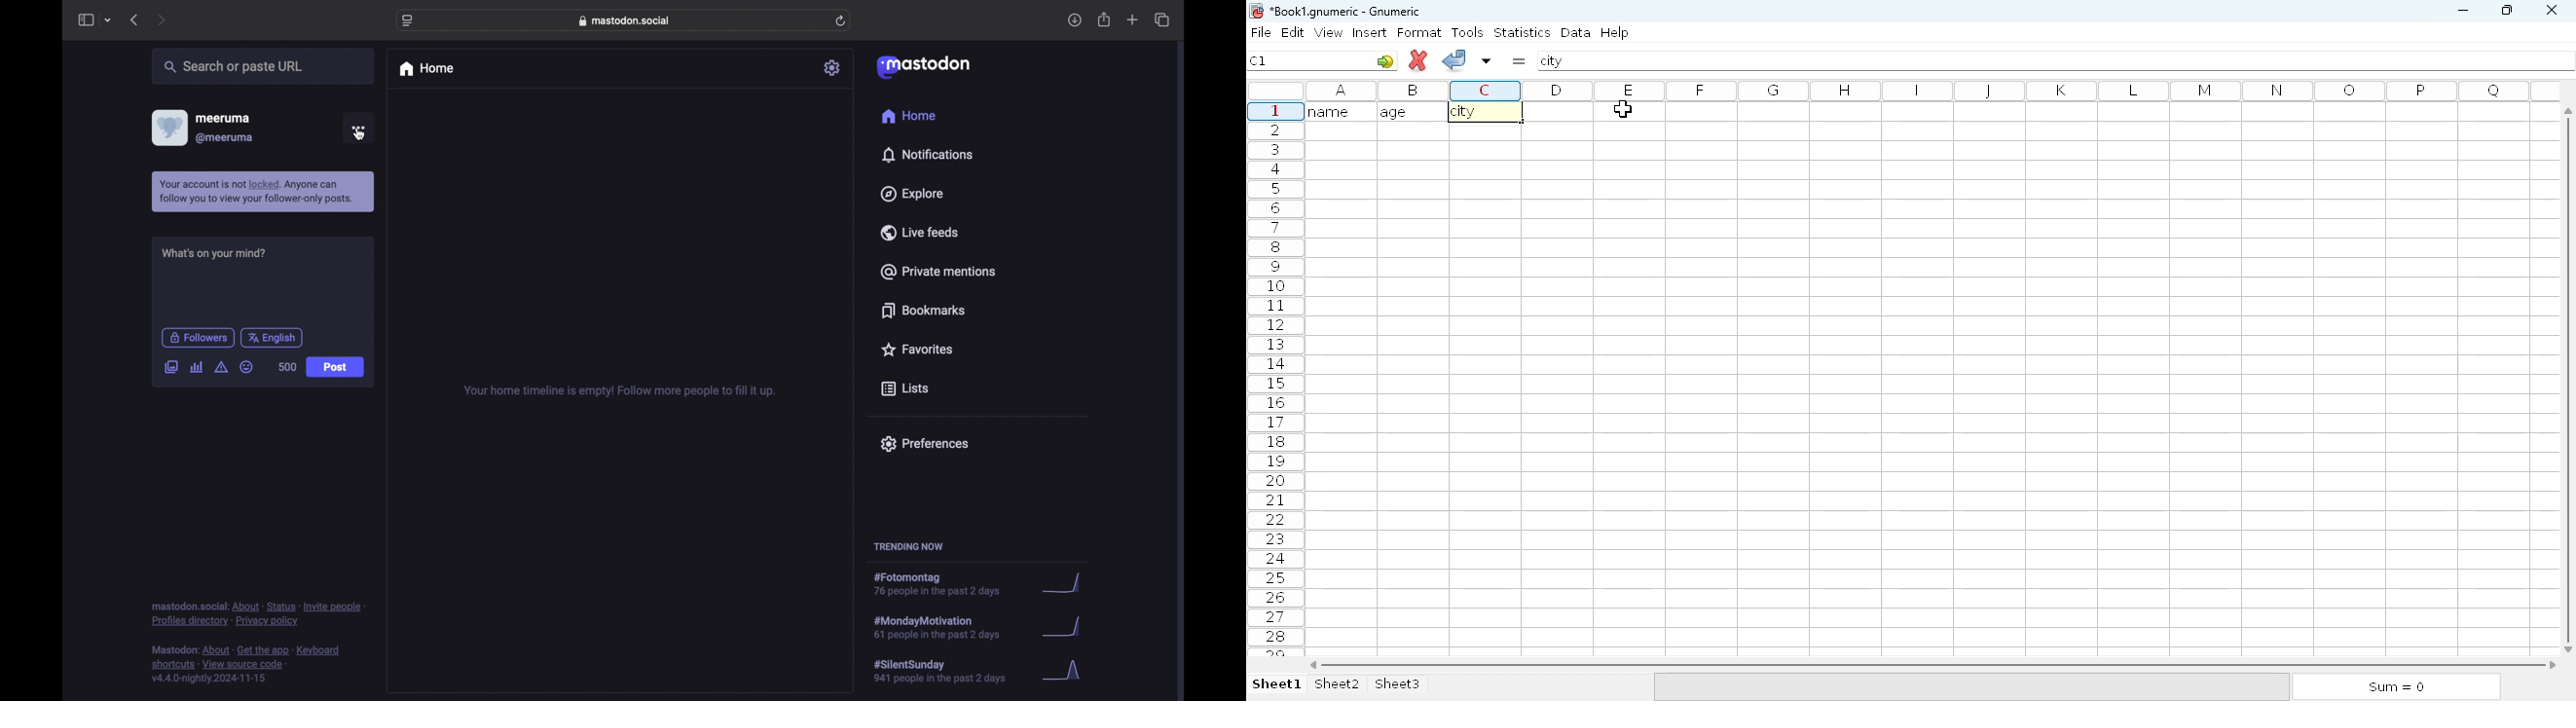 The image size is (2576, 728). What do you see at coordinates (919, 232) in the screenshot?
I see `live feeds` at bounding box center [919, 232].